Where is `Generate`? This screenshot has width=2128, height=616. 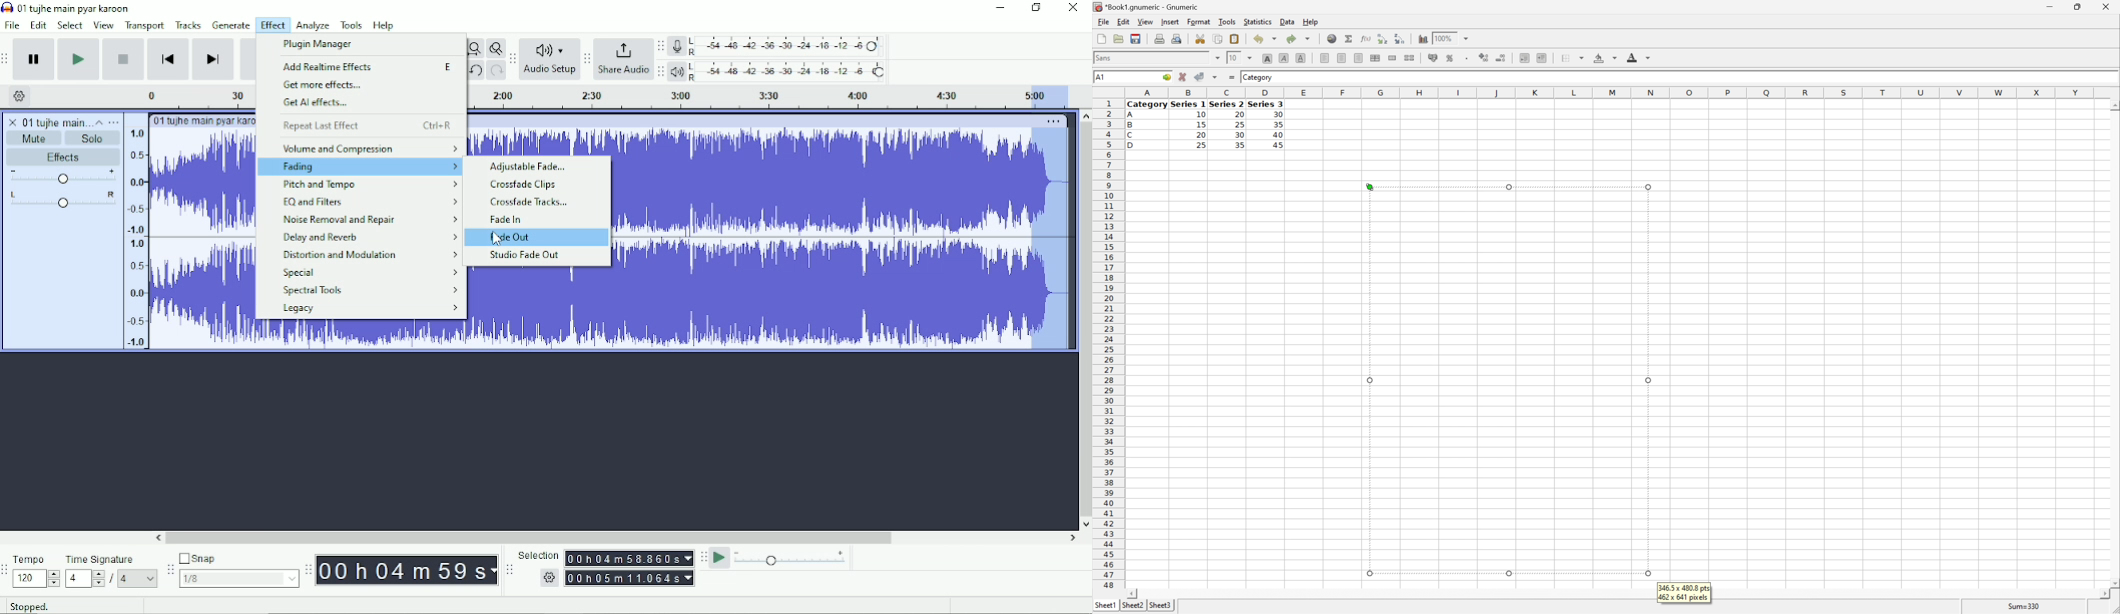
Generate is located at coordinates (232, 24).